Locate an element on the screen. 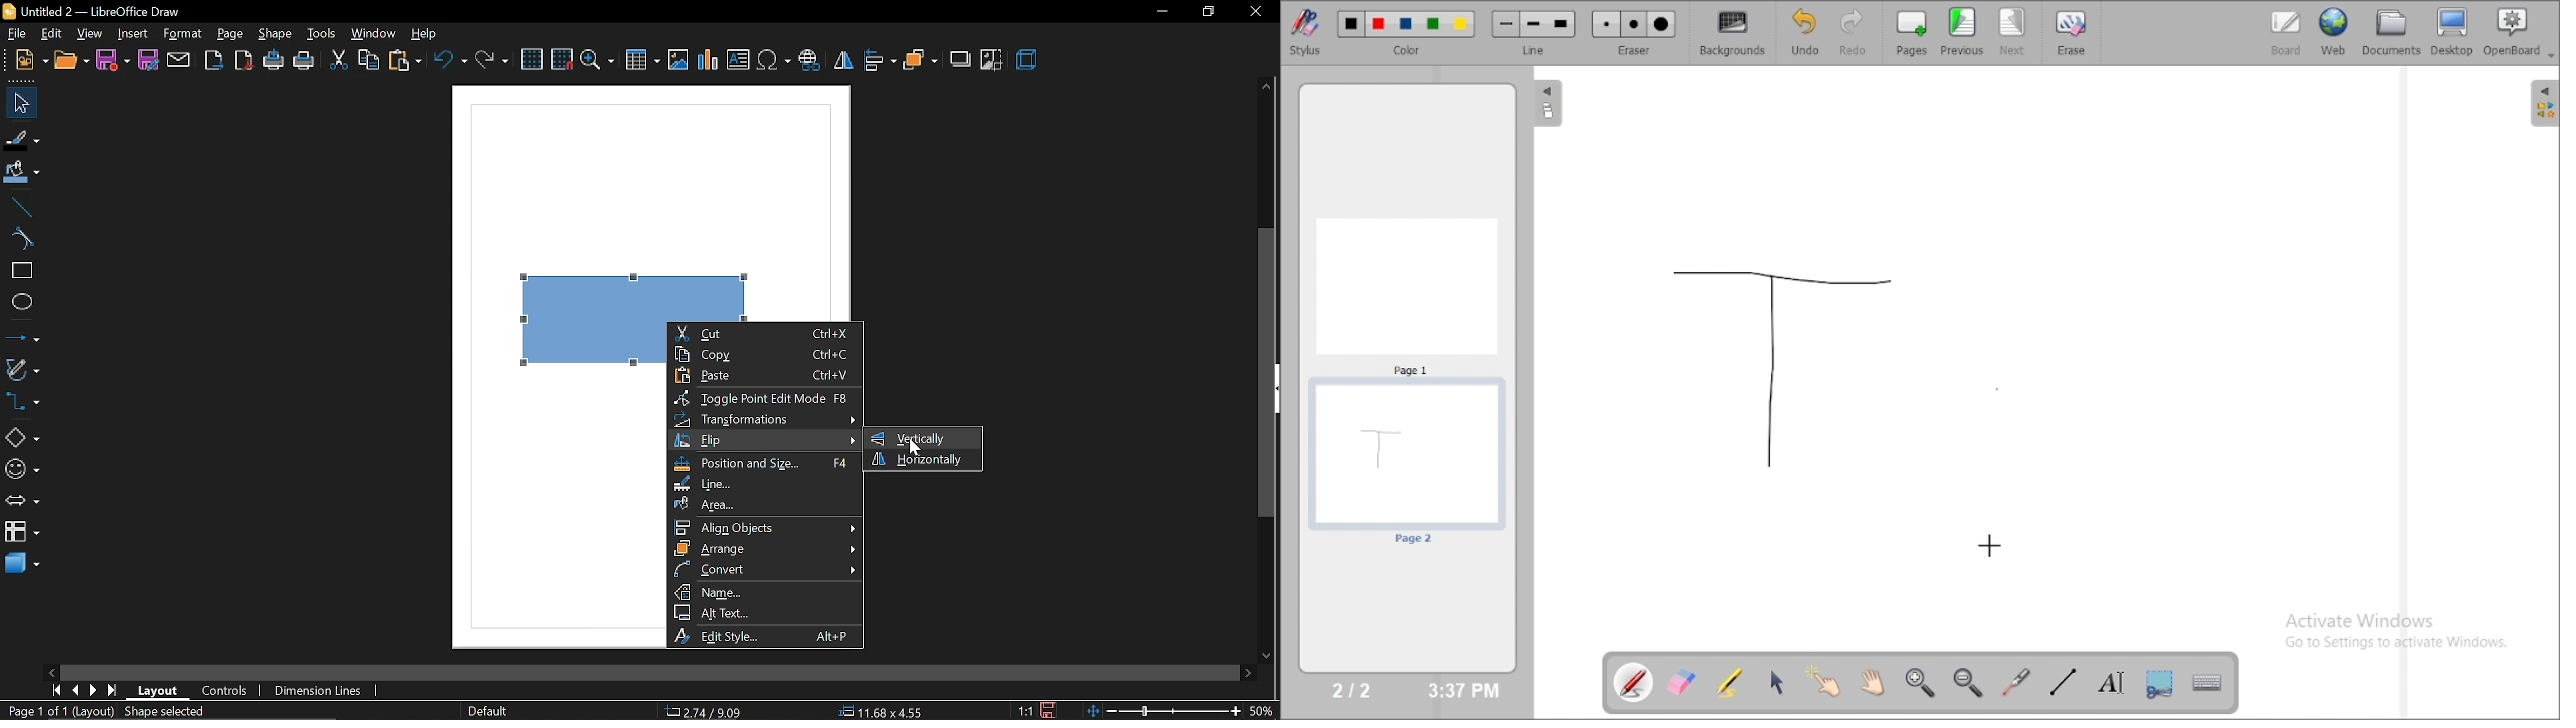 Image resolution: width=2576 pixels, height=728 pixels. pages is located at coordinates (1912, 32).